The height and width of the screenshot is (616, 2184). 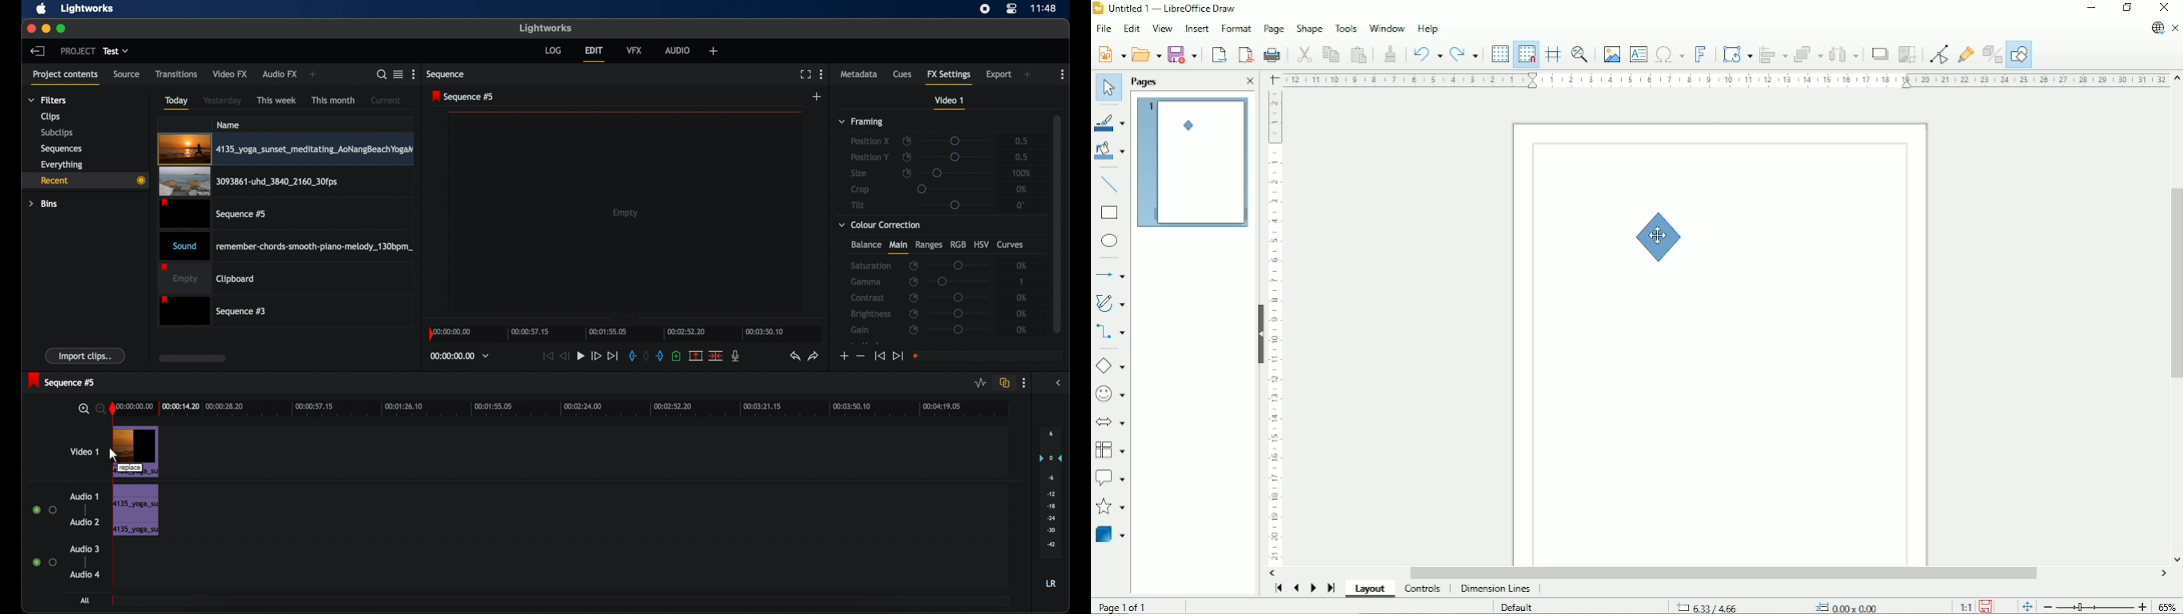 I want to click on slider, so click(x=959, y=313).